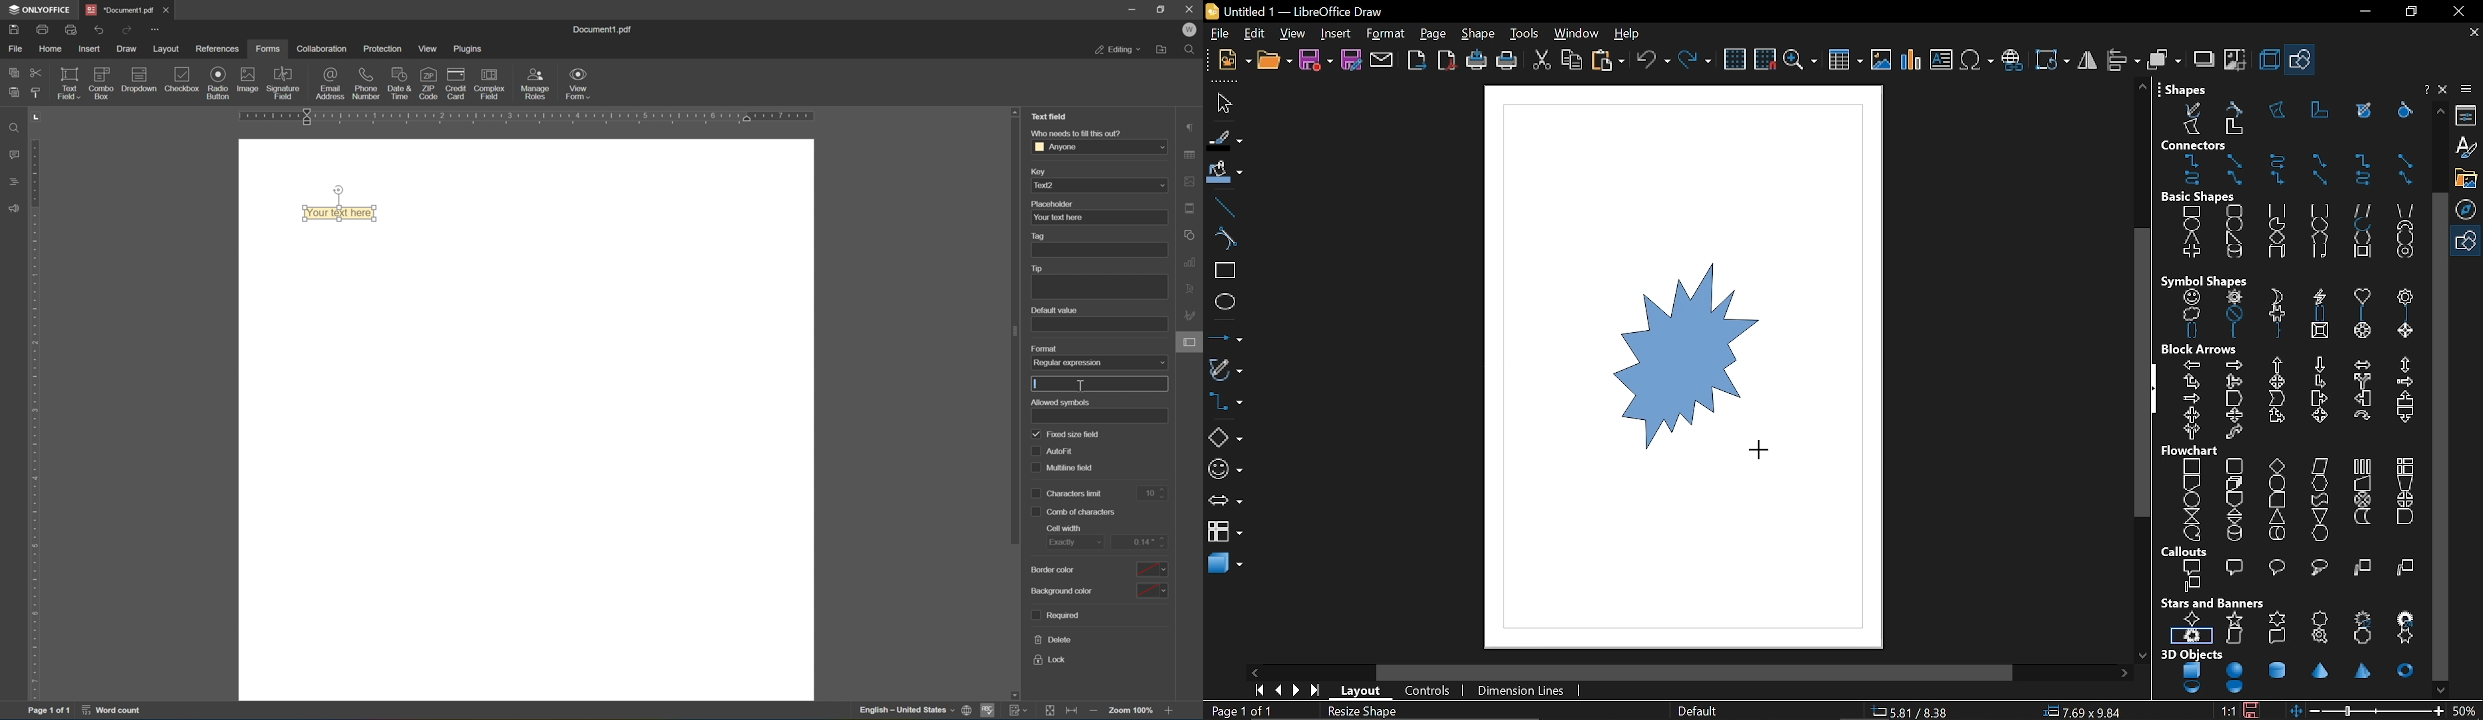 The width and height of the screenshot is (2492, 728). Describe the element at coordinates (1116, 50) in the screenshot. I see `editing` at that location.